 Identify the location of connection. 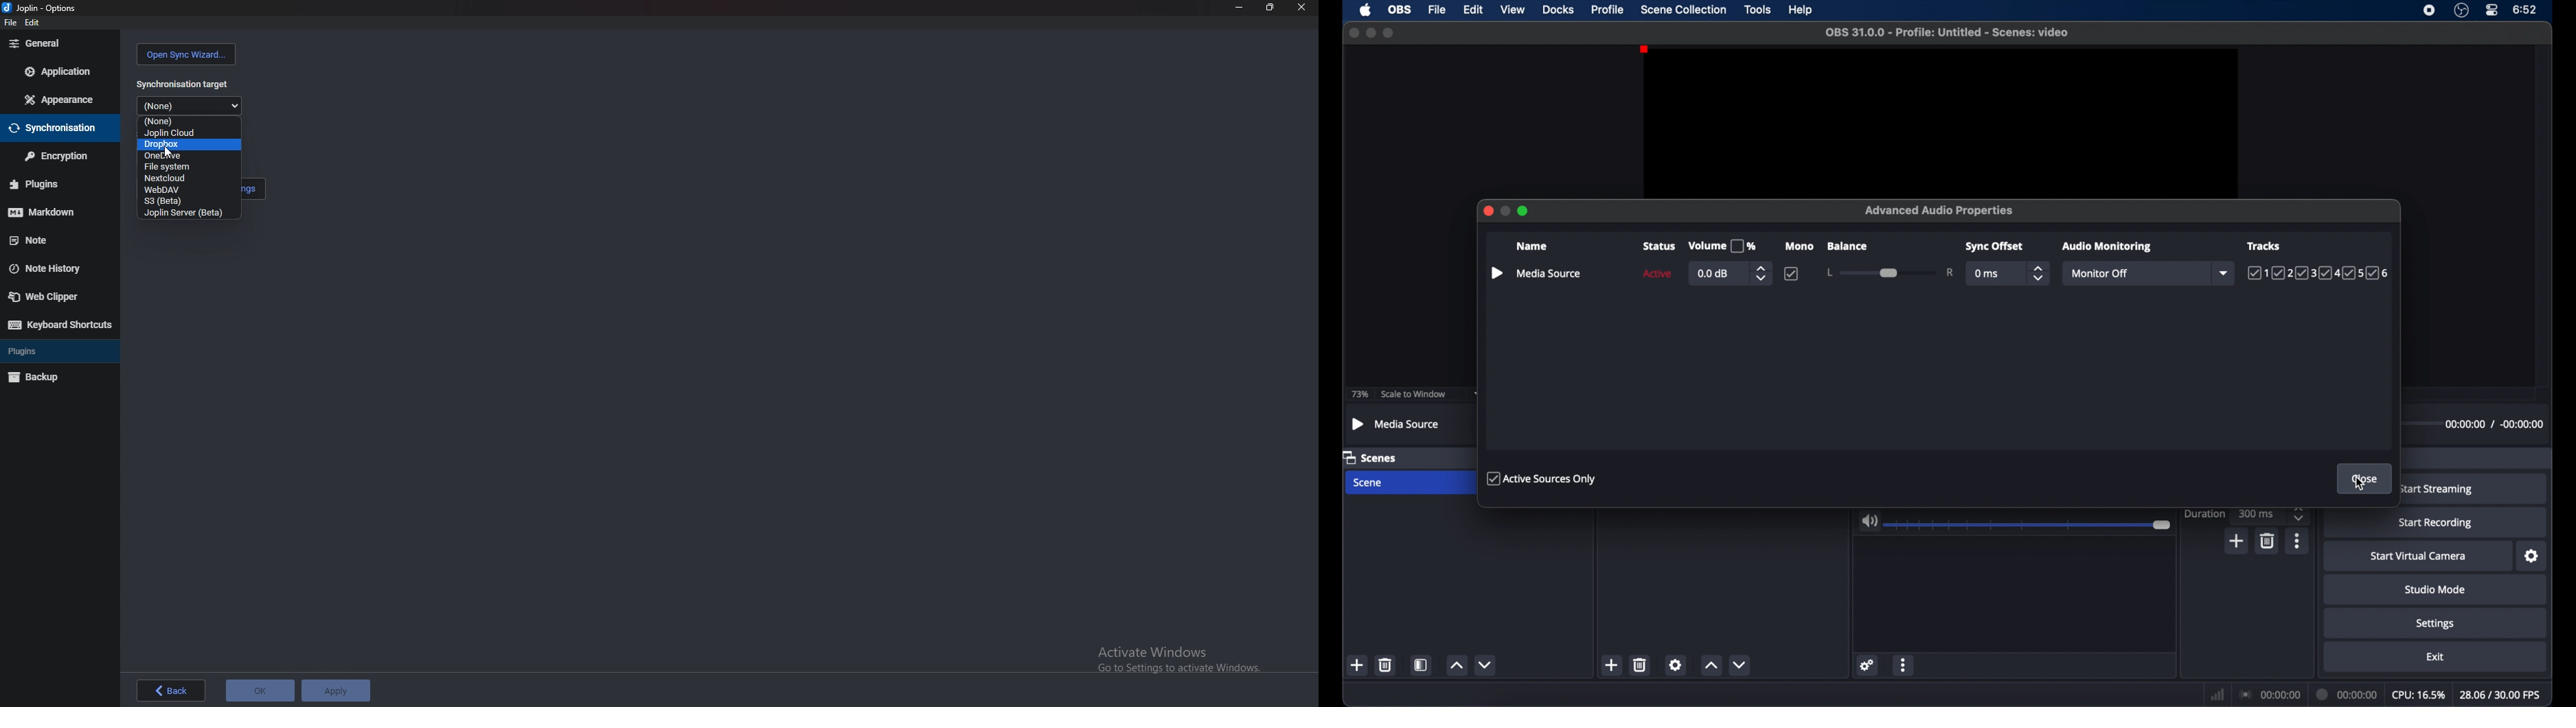
(2271, 695).